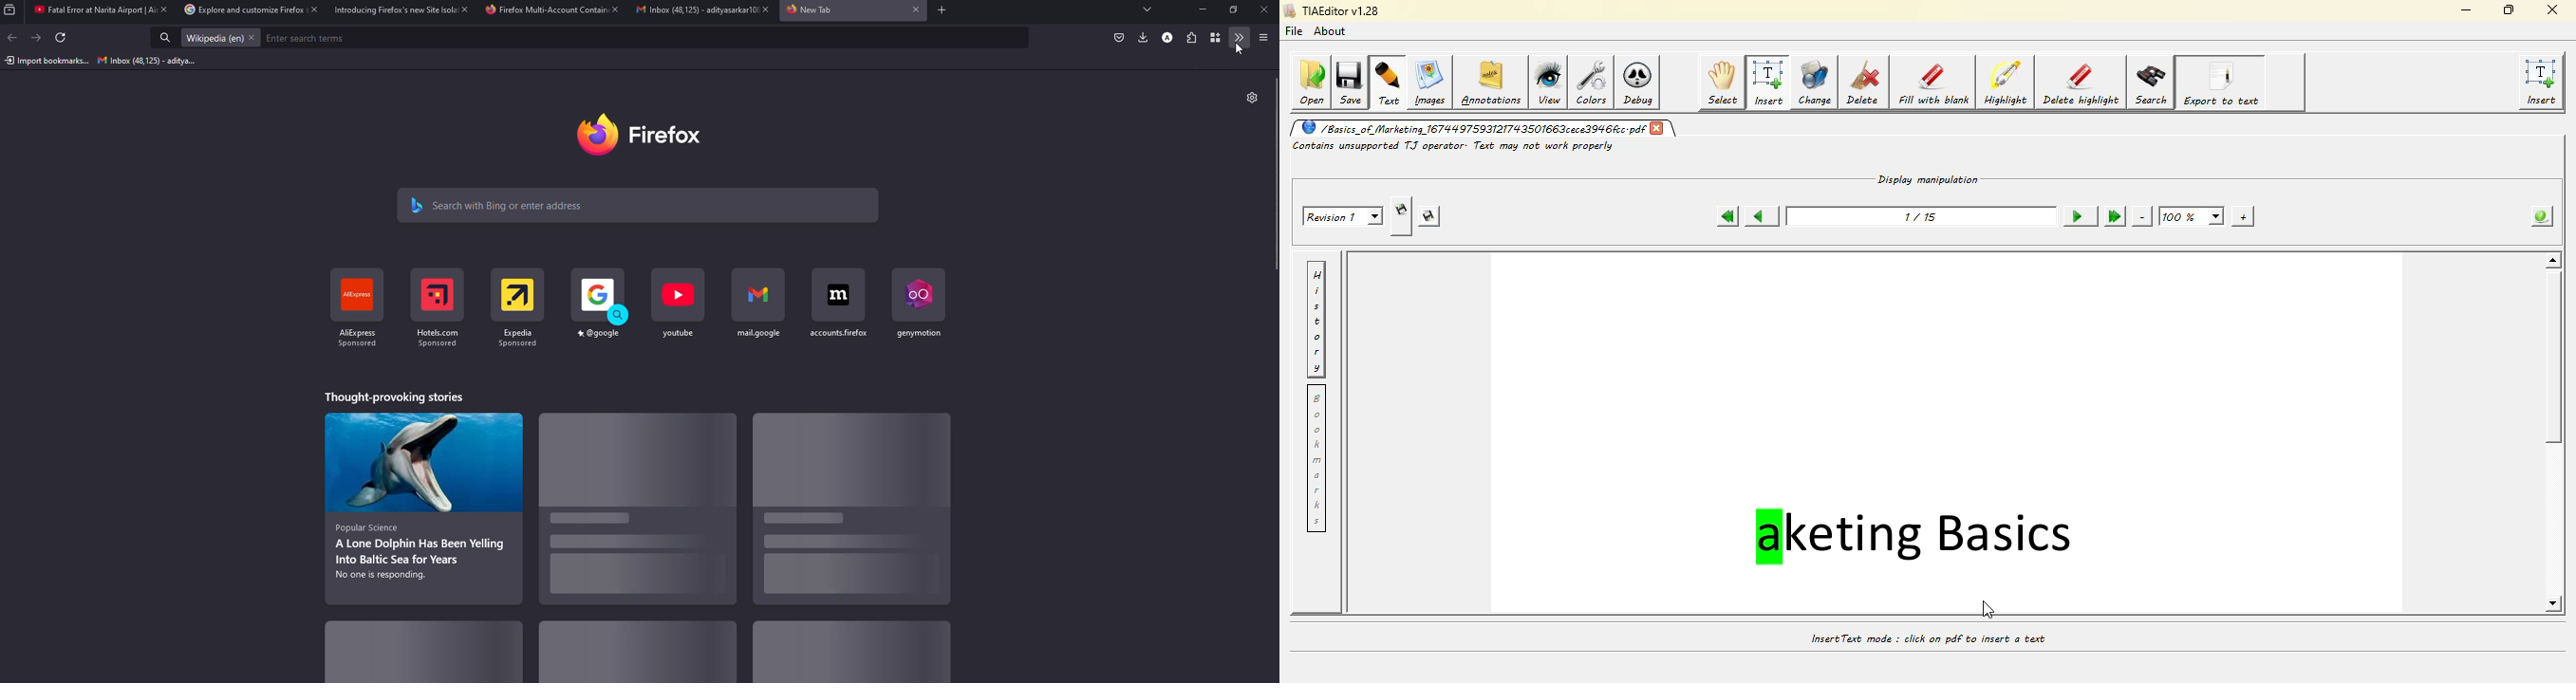 The image size is (2576, 700). Describe the element at coordinates (1263, 10) in the screenshot. I see `close` at that location.